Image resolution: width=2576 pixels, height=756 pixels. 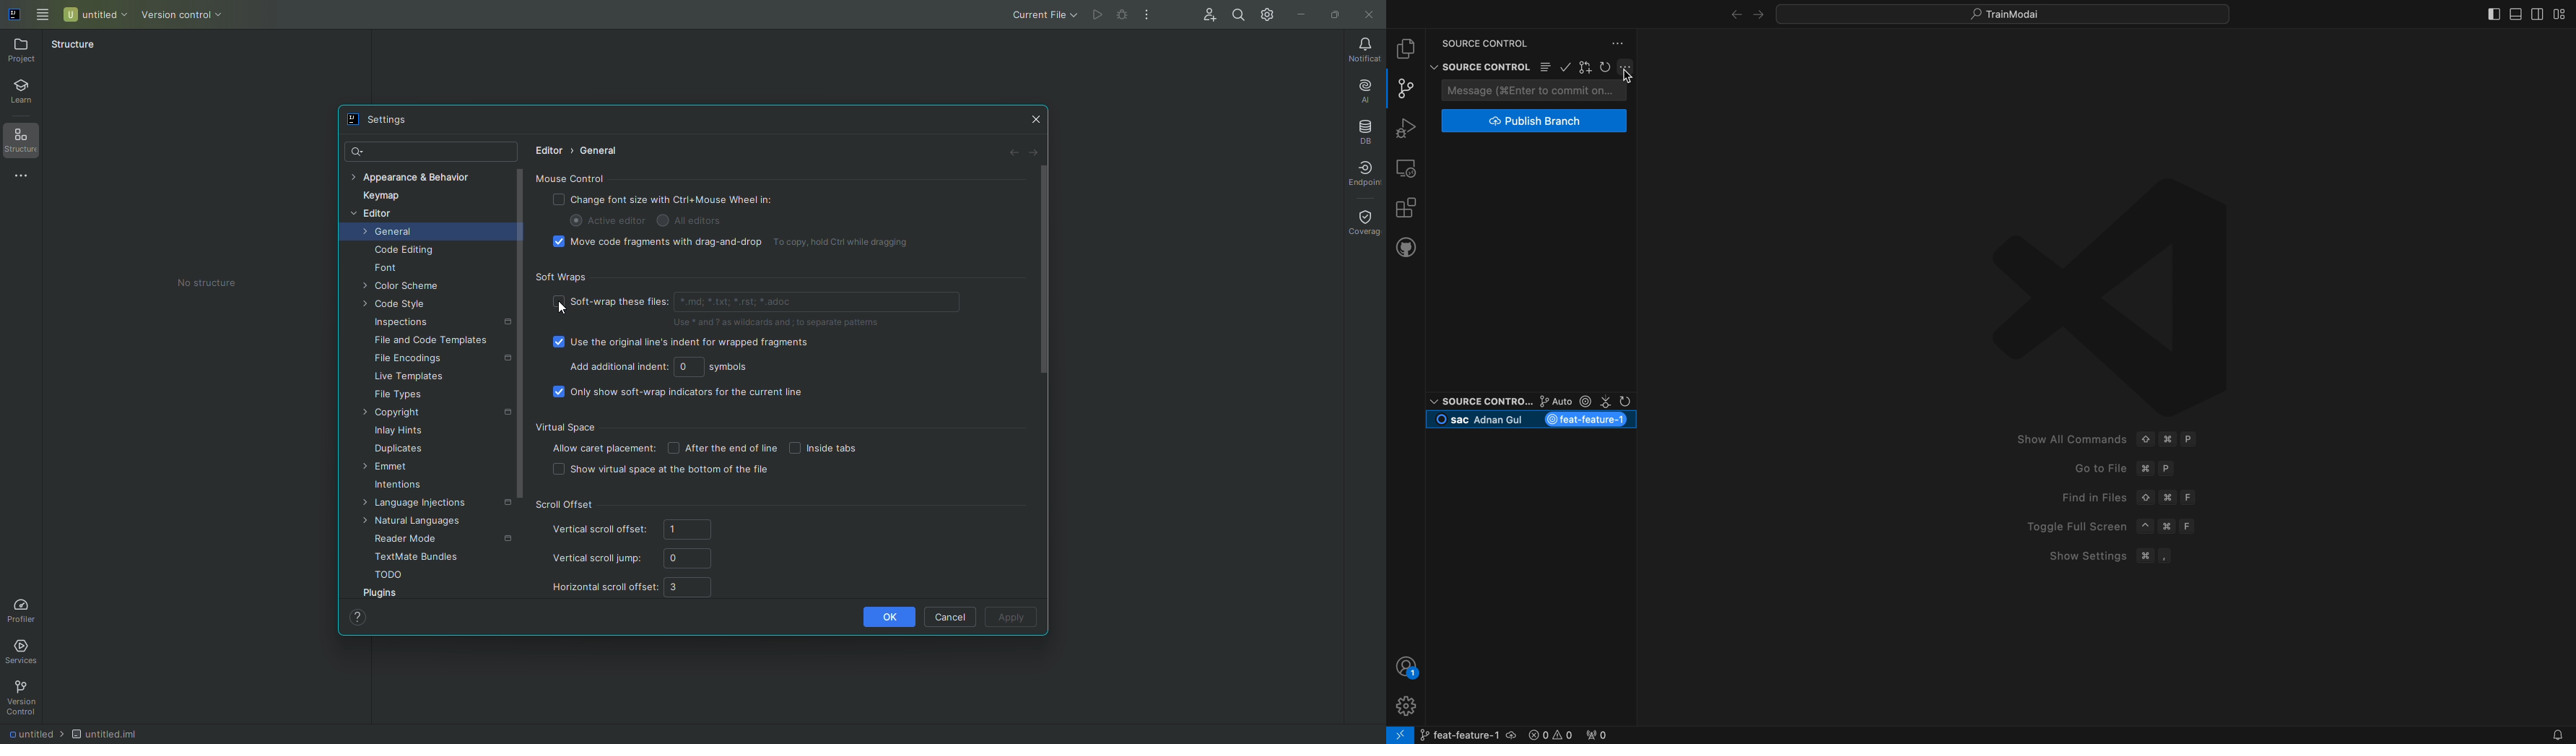 I want to click on Up, so click(x=2145, y=438).